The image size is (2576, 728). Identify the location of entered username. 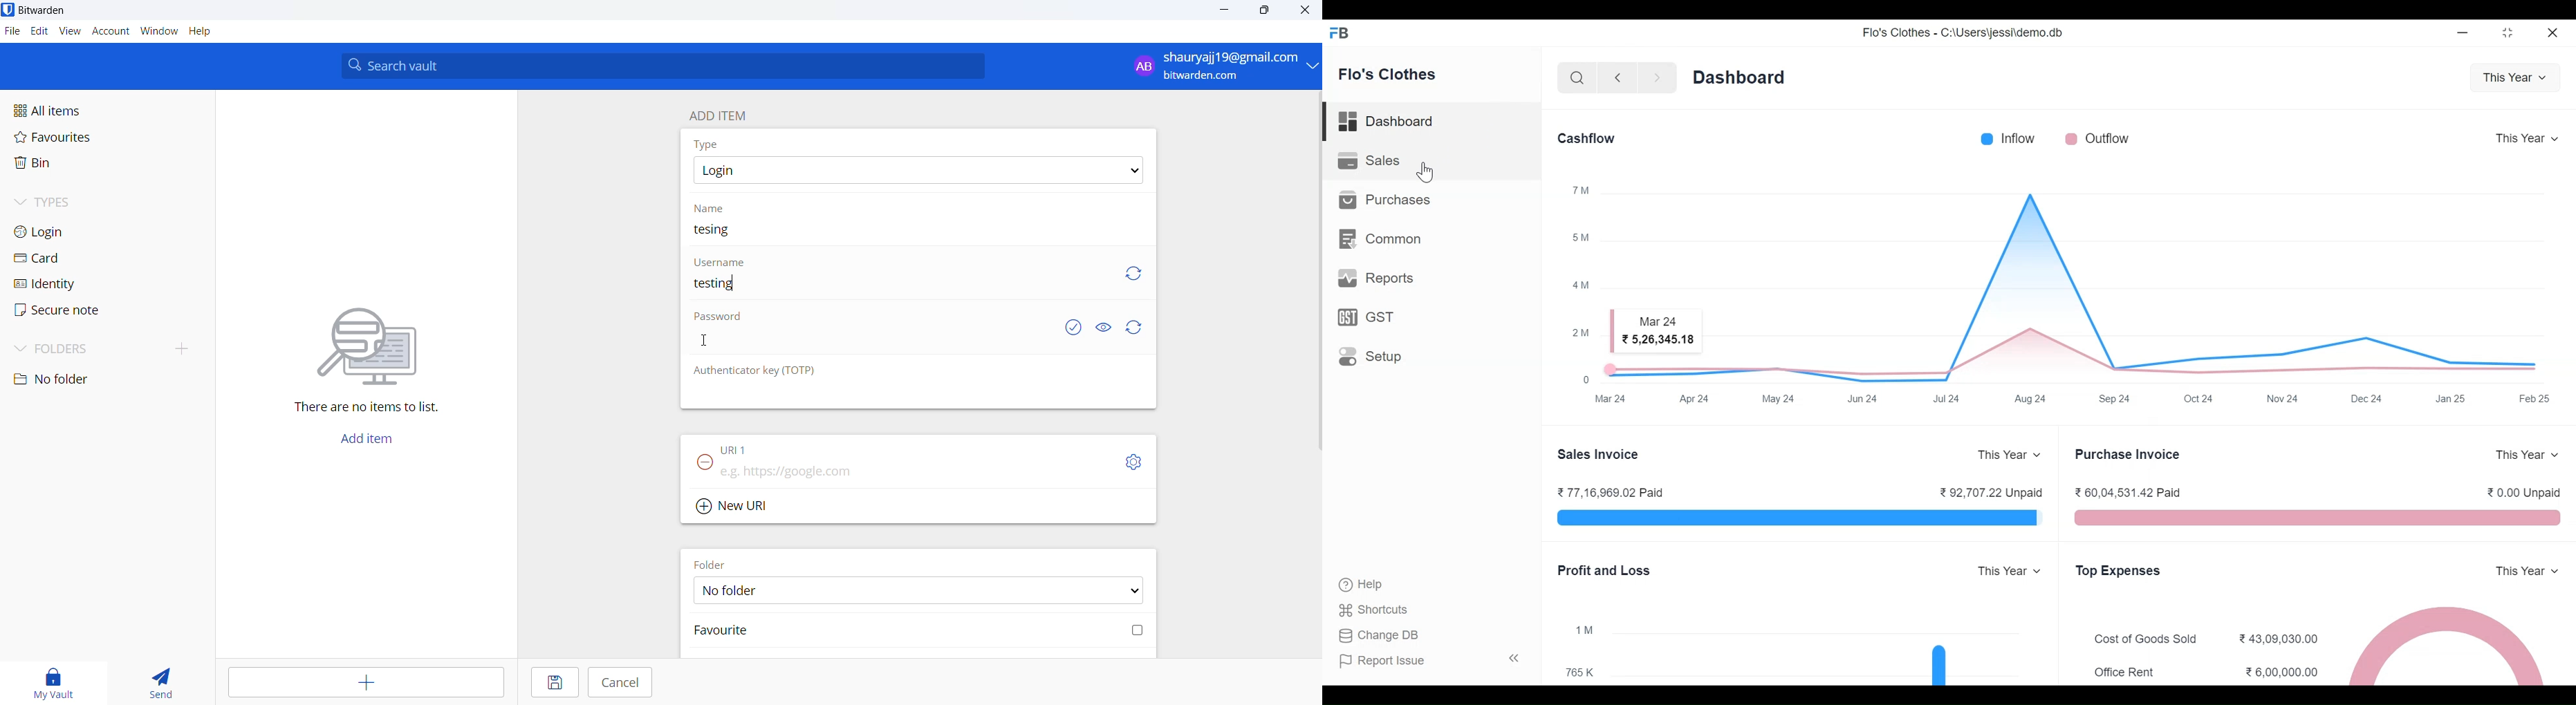
(722, 284).